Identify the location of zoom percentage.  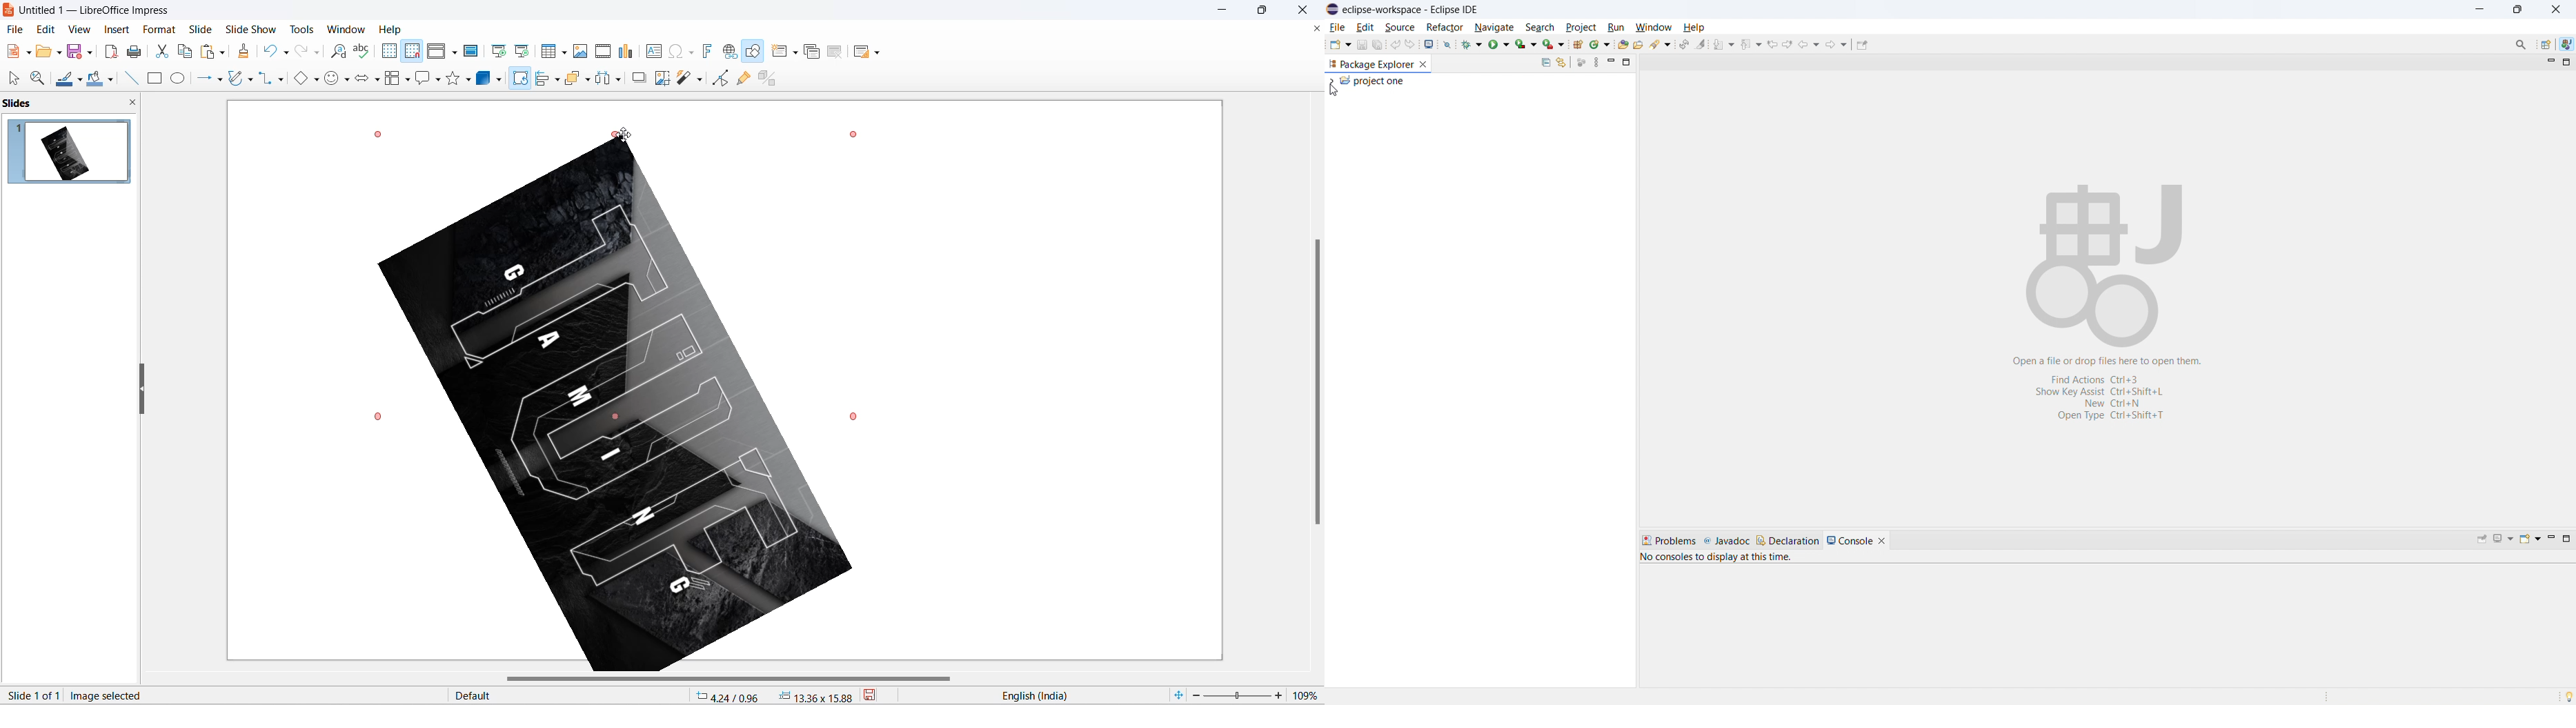
(1308, 693).